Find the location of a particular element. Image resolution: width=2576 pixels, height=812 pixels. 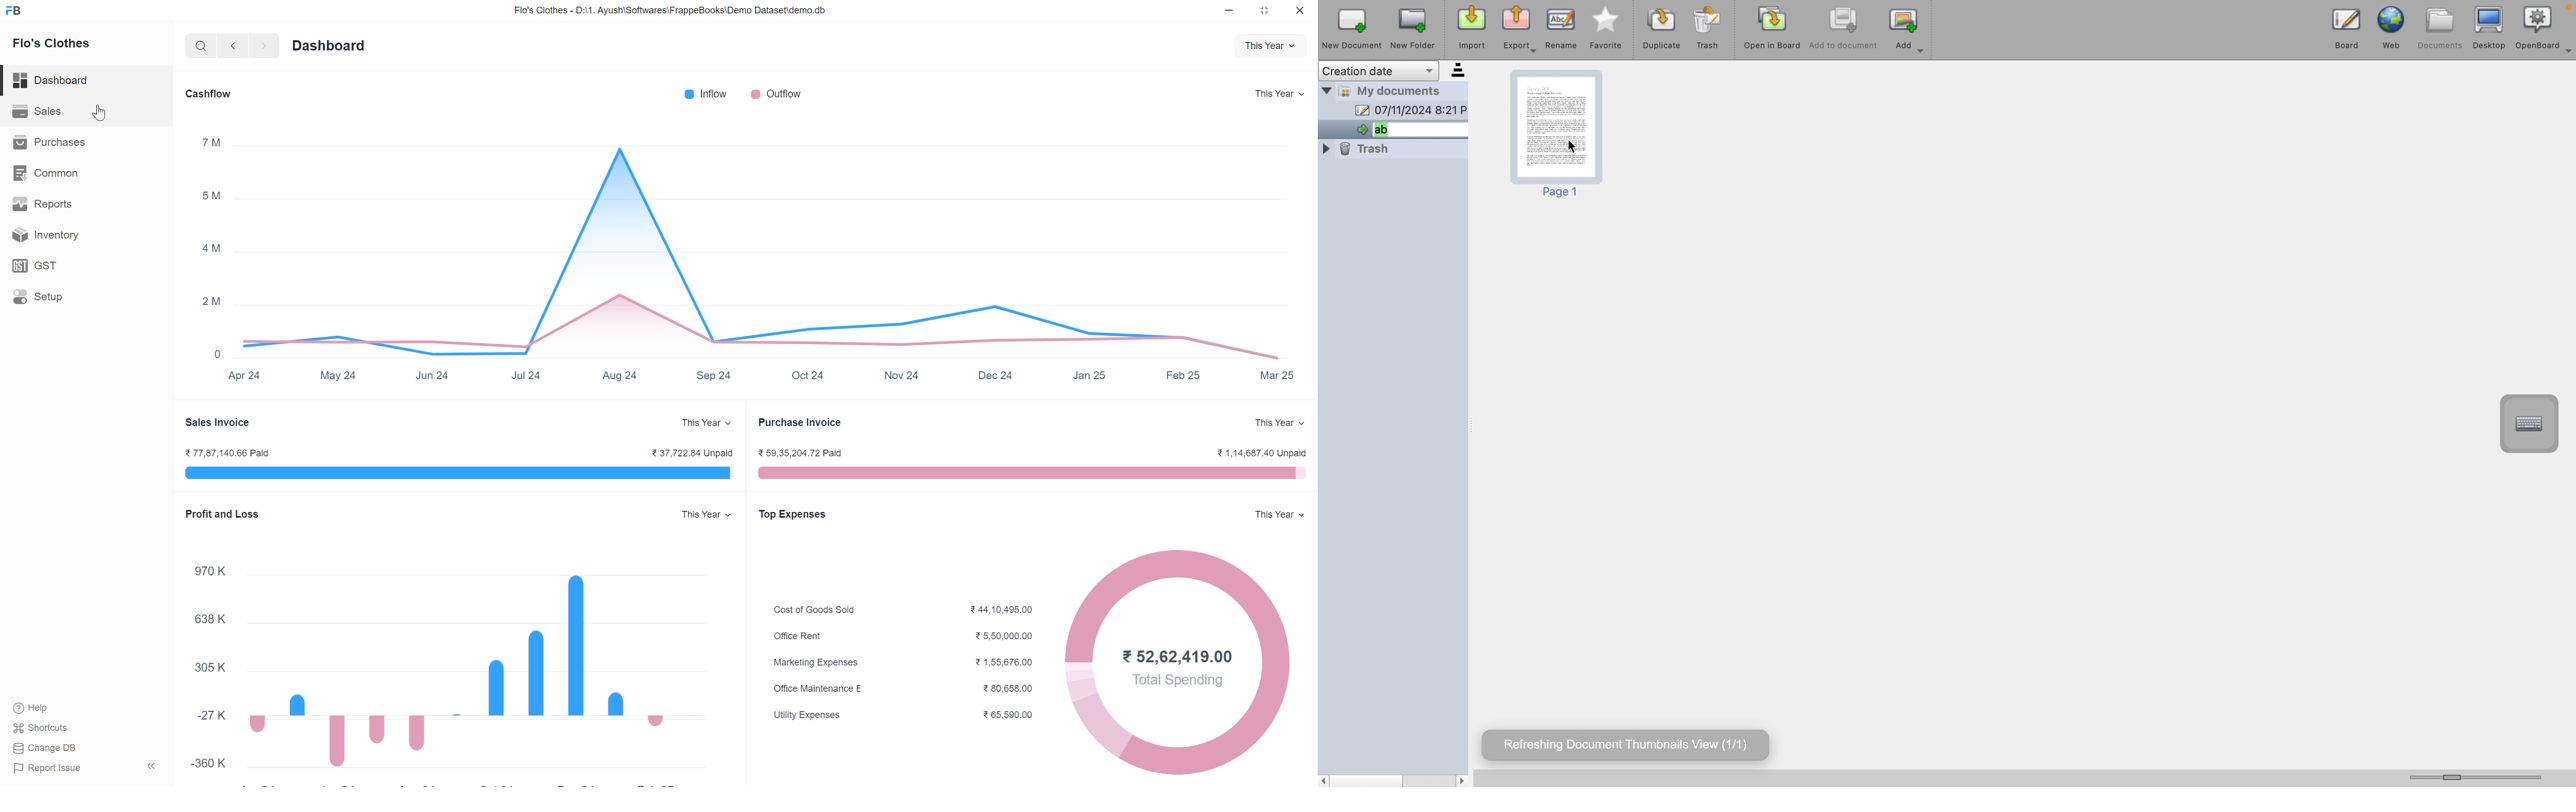

search  is located at coordinates (199, 49).